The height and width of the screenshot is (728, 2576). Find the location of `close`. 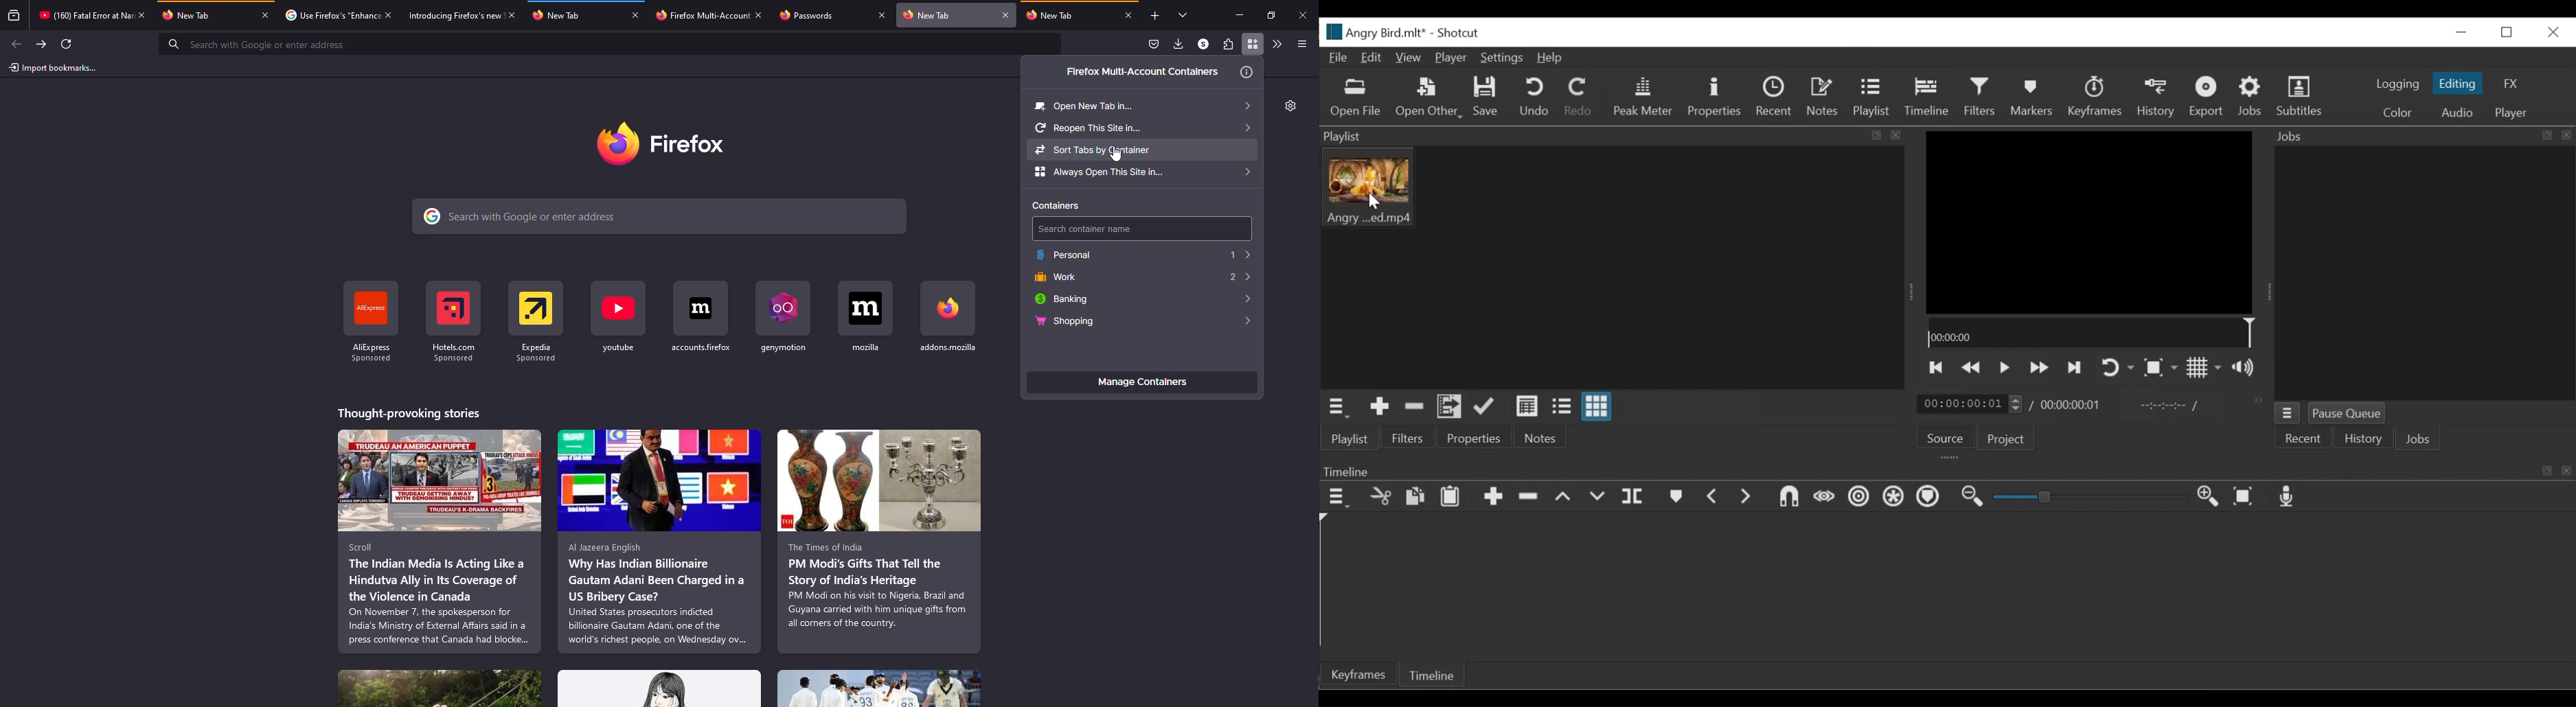

close is located at coordinates (1305, 14).